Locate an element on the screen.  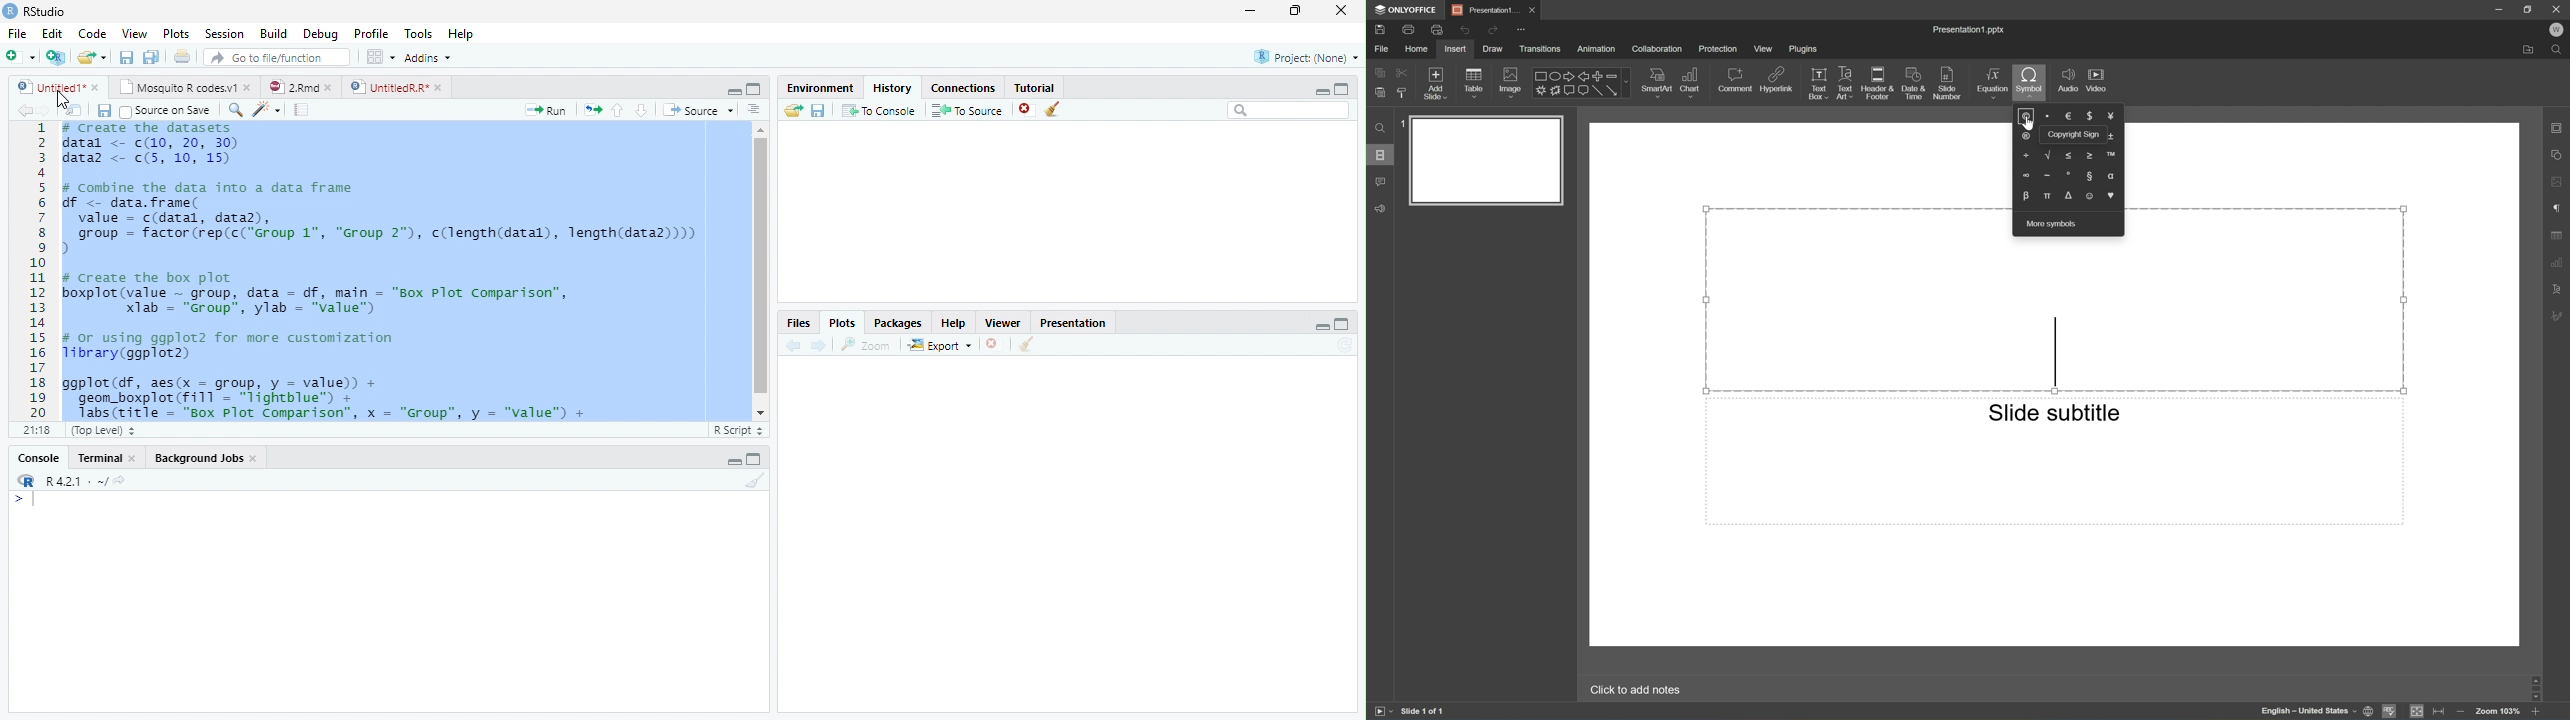
Profile is located at coordinates (371, 33).